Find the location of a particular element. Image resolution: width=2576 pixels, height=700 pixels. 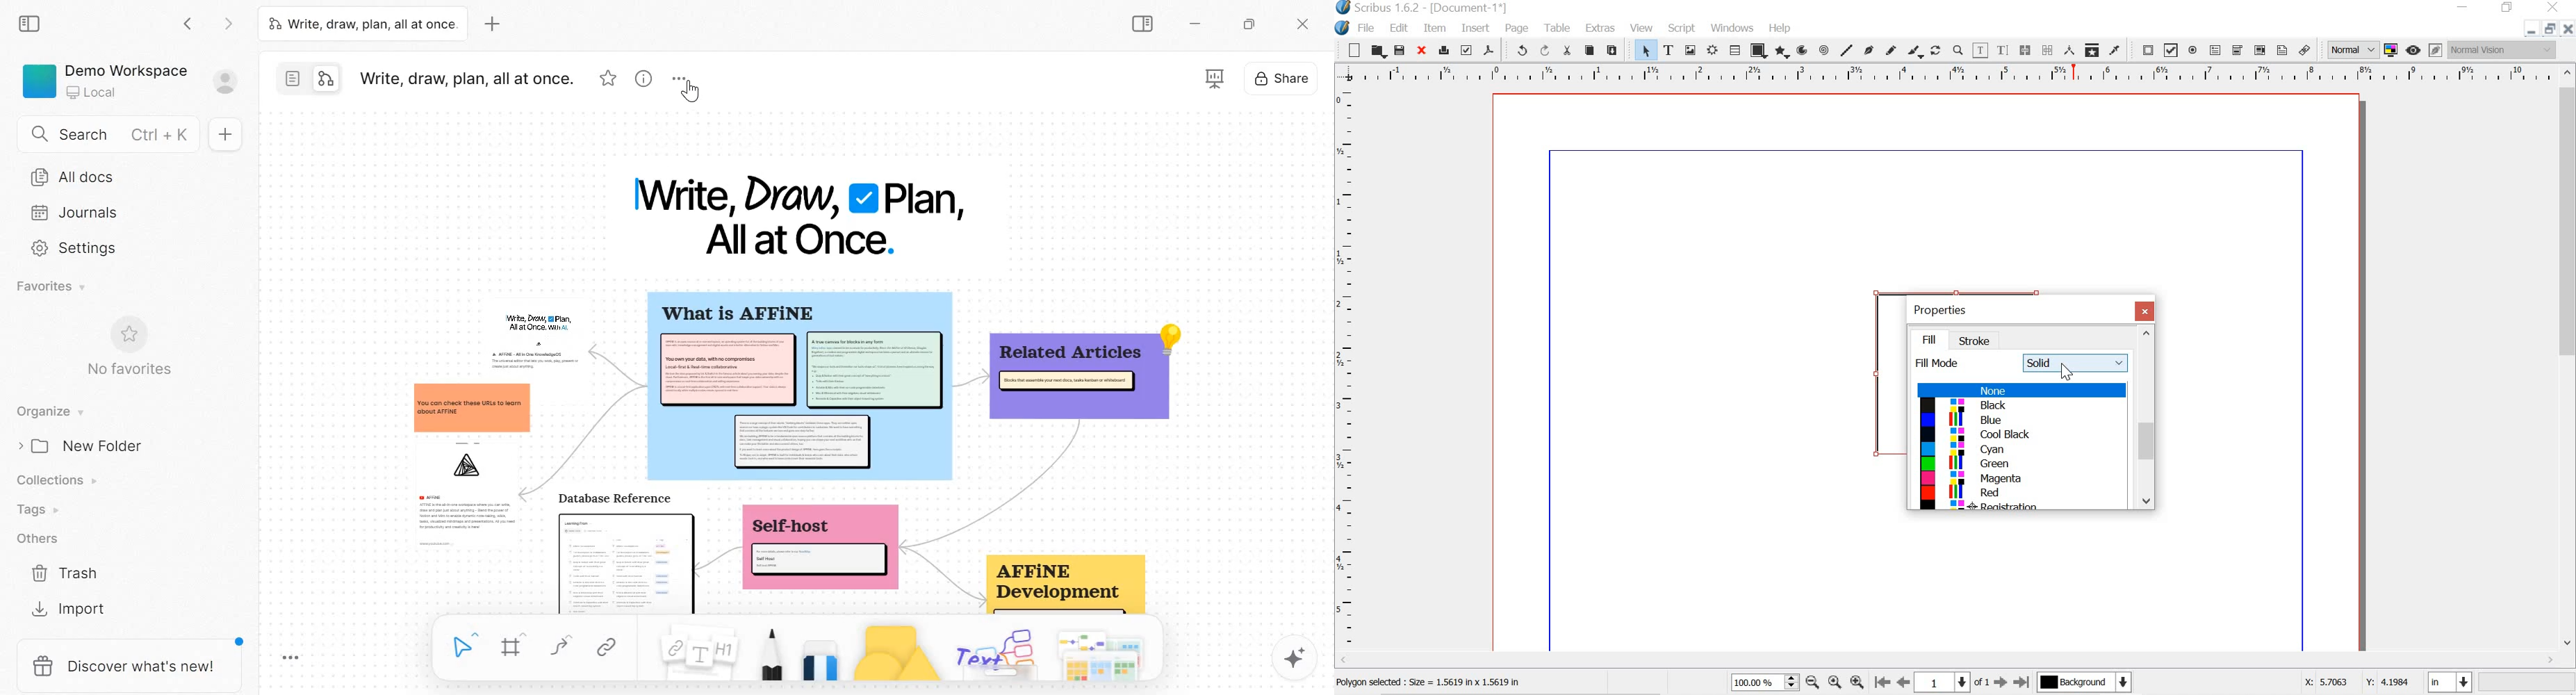

blue is located at coordinates (2023, 421).